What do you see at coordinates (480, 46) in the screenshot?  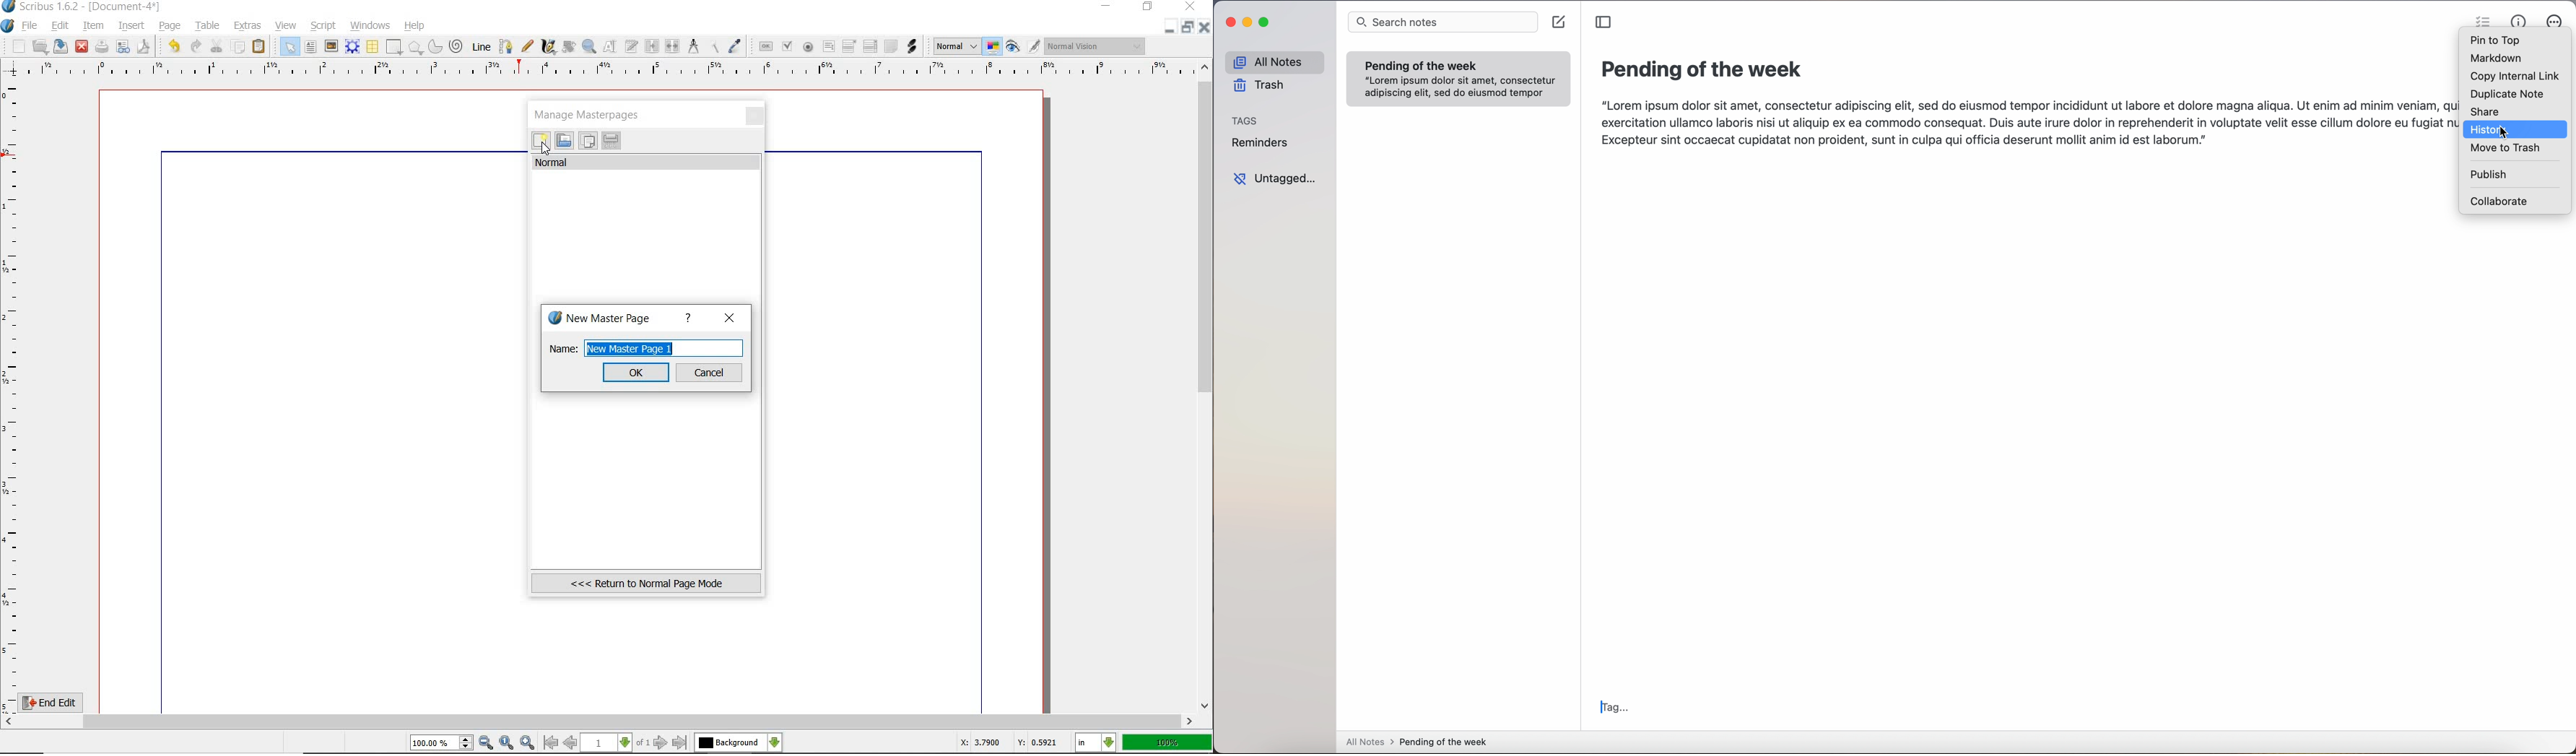 I see `line` at bounding box center [480, 46].